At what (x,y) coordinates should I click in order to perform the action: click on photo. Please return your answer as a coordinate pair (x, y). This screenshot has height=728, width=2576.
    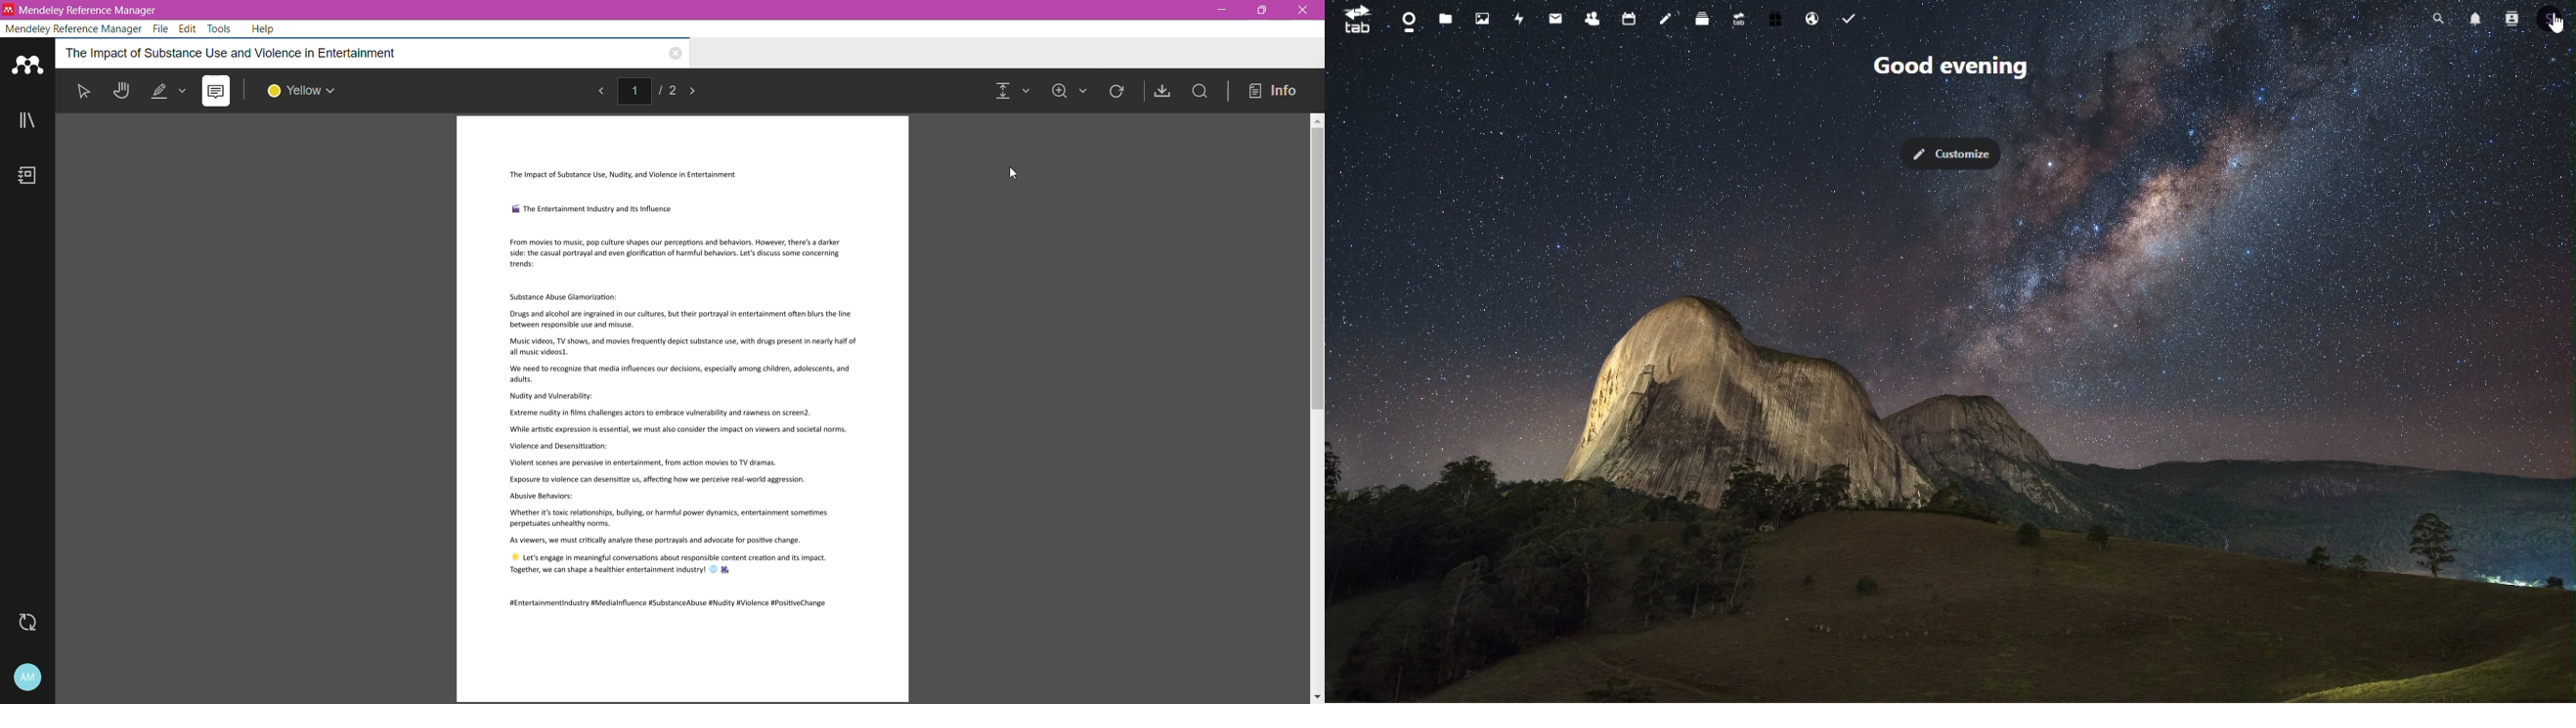
    Looking at the image, I should click on (1482, 18).